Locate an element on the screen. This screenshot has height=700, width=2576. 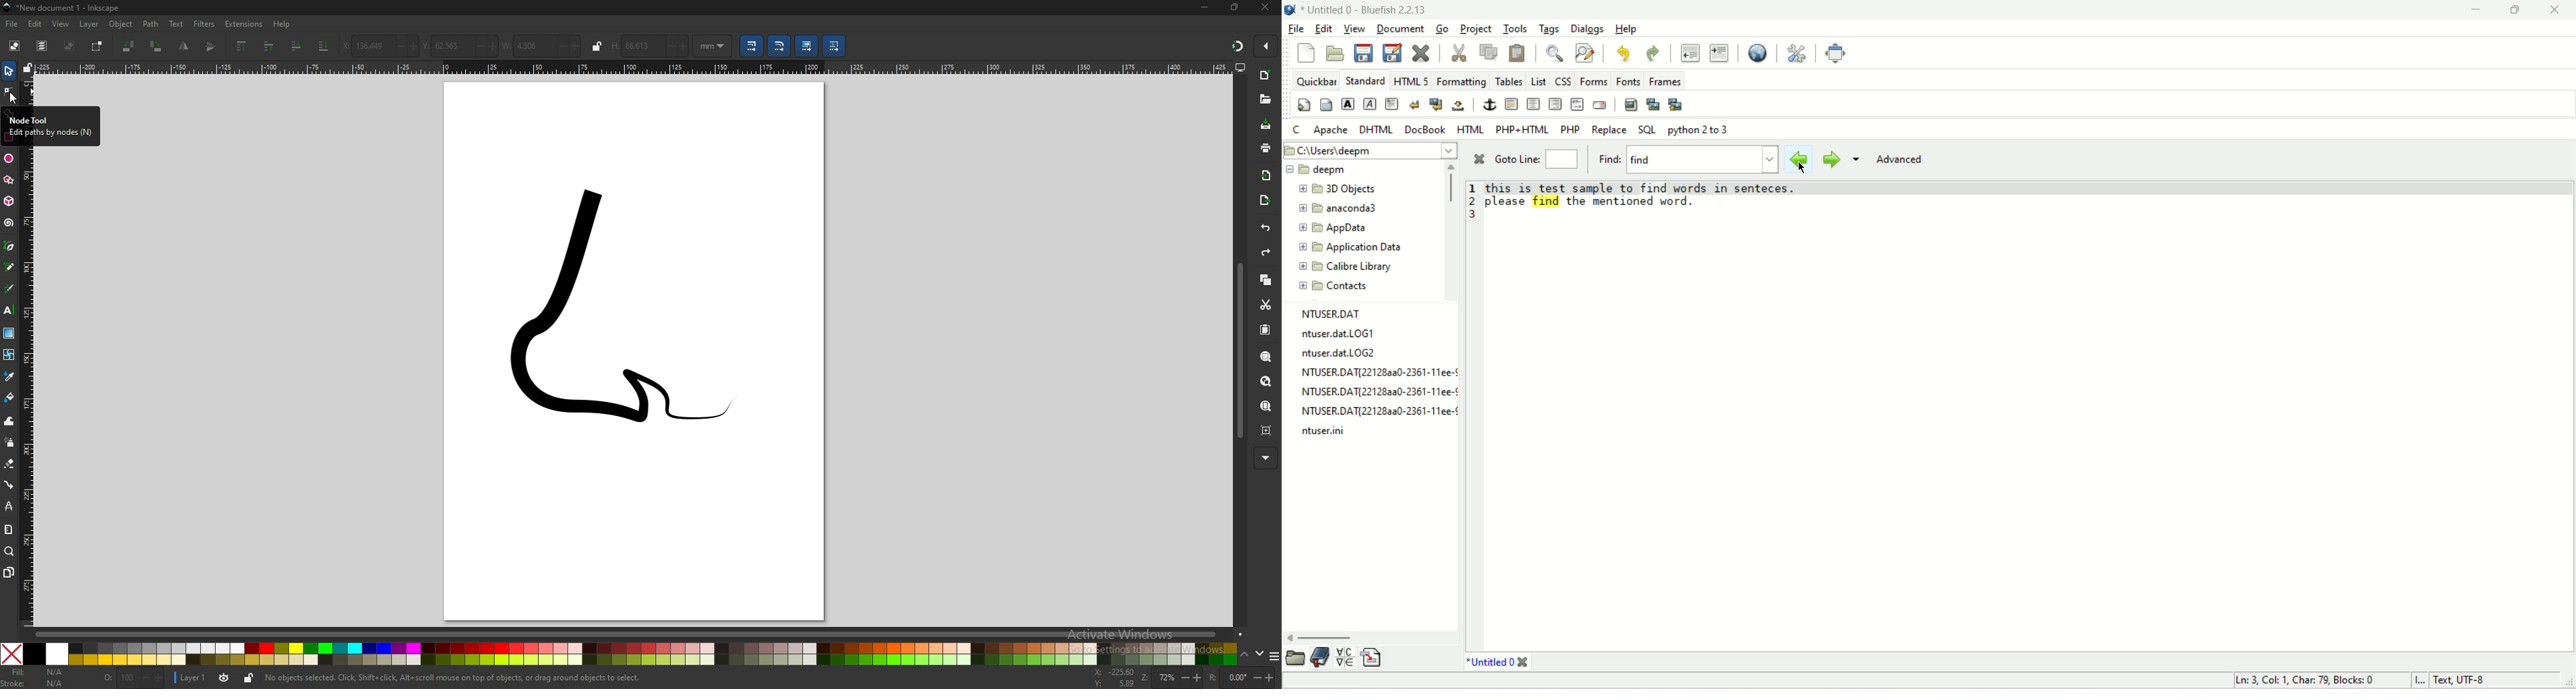
anchor is located at coordinates (1487, 102).